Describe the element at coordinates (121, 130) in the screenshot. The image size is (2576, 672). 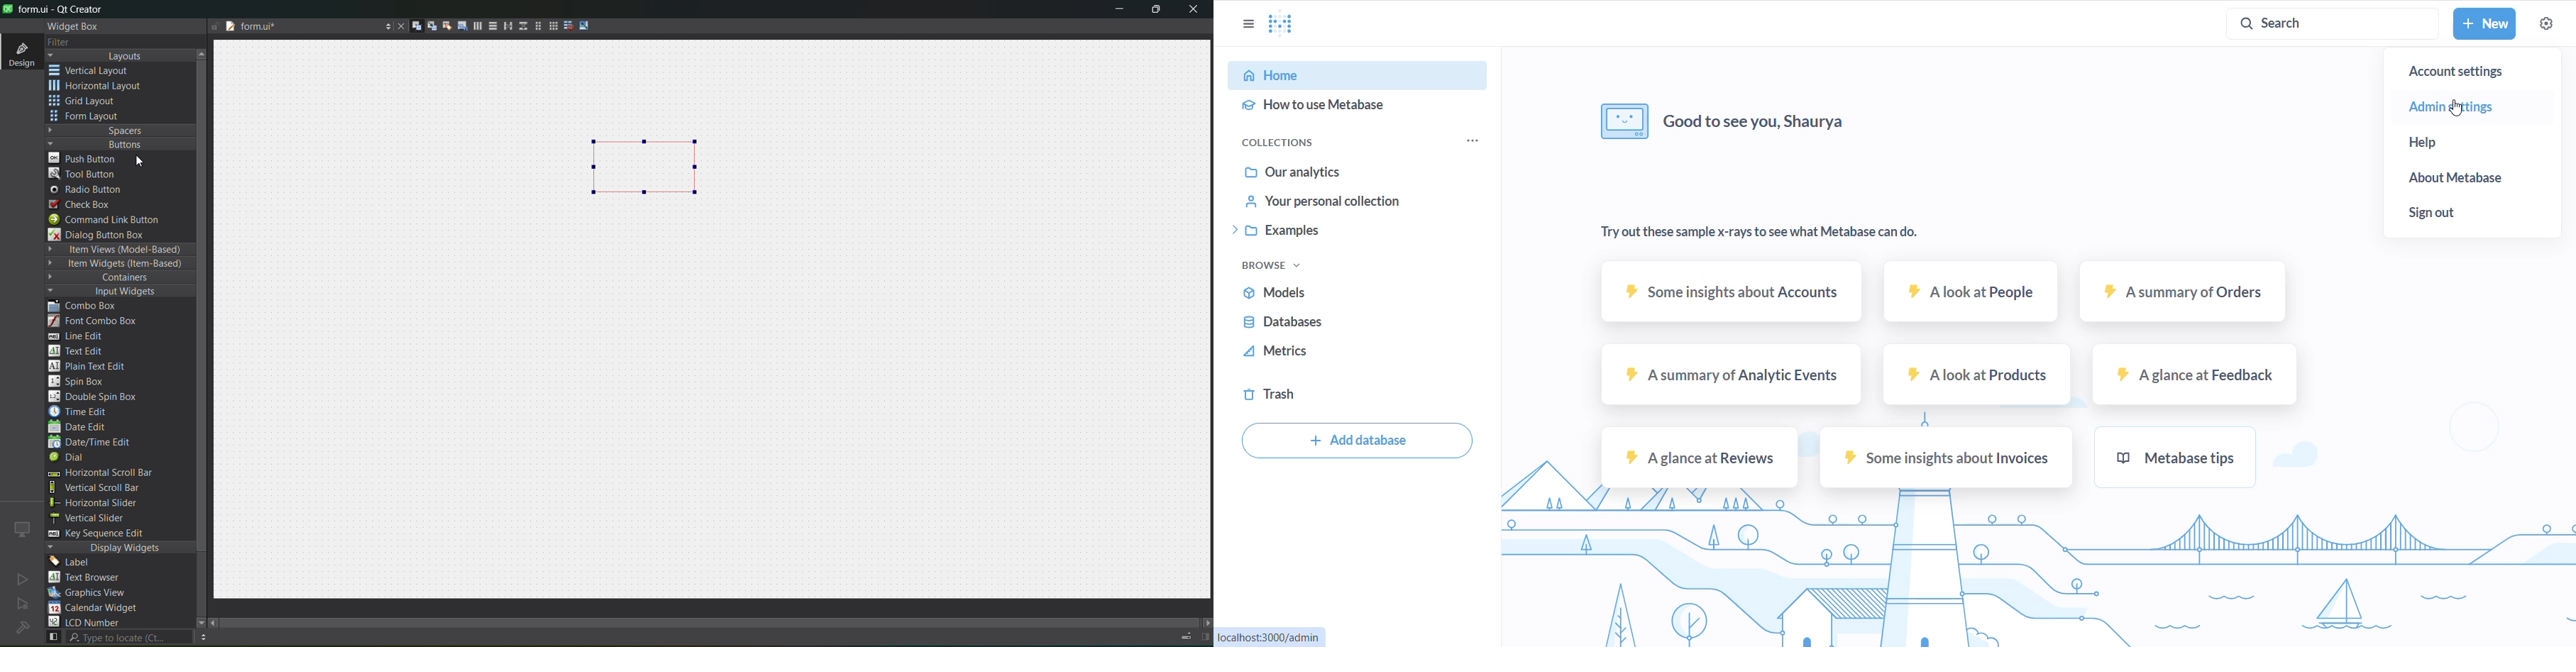
I see `spaces` at that location.